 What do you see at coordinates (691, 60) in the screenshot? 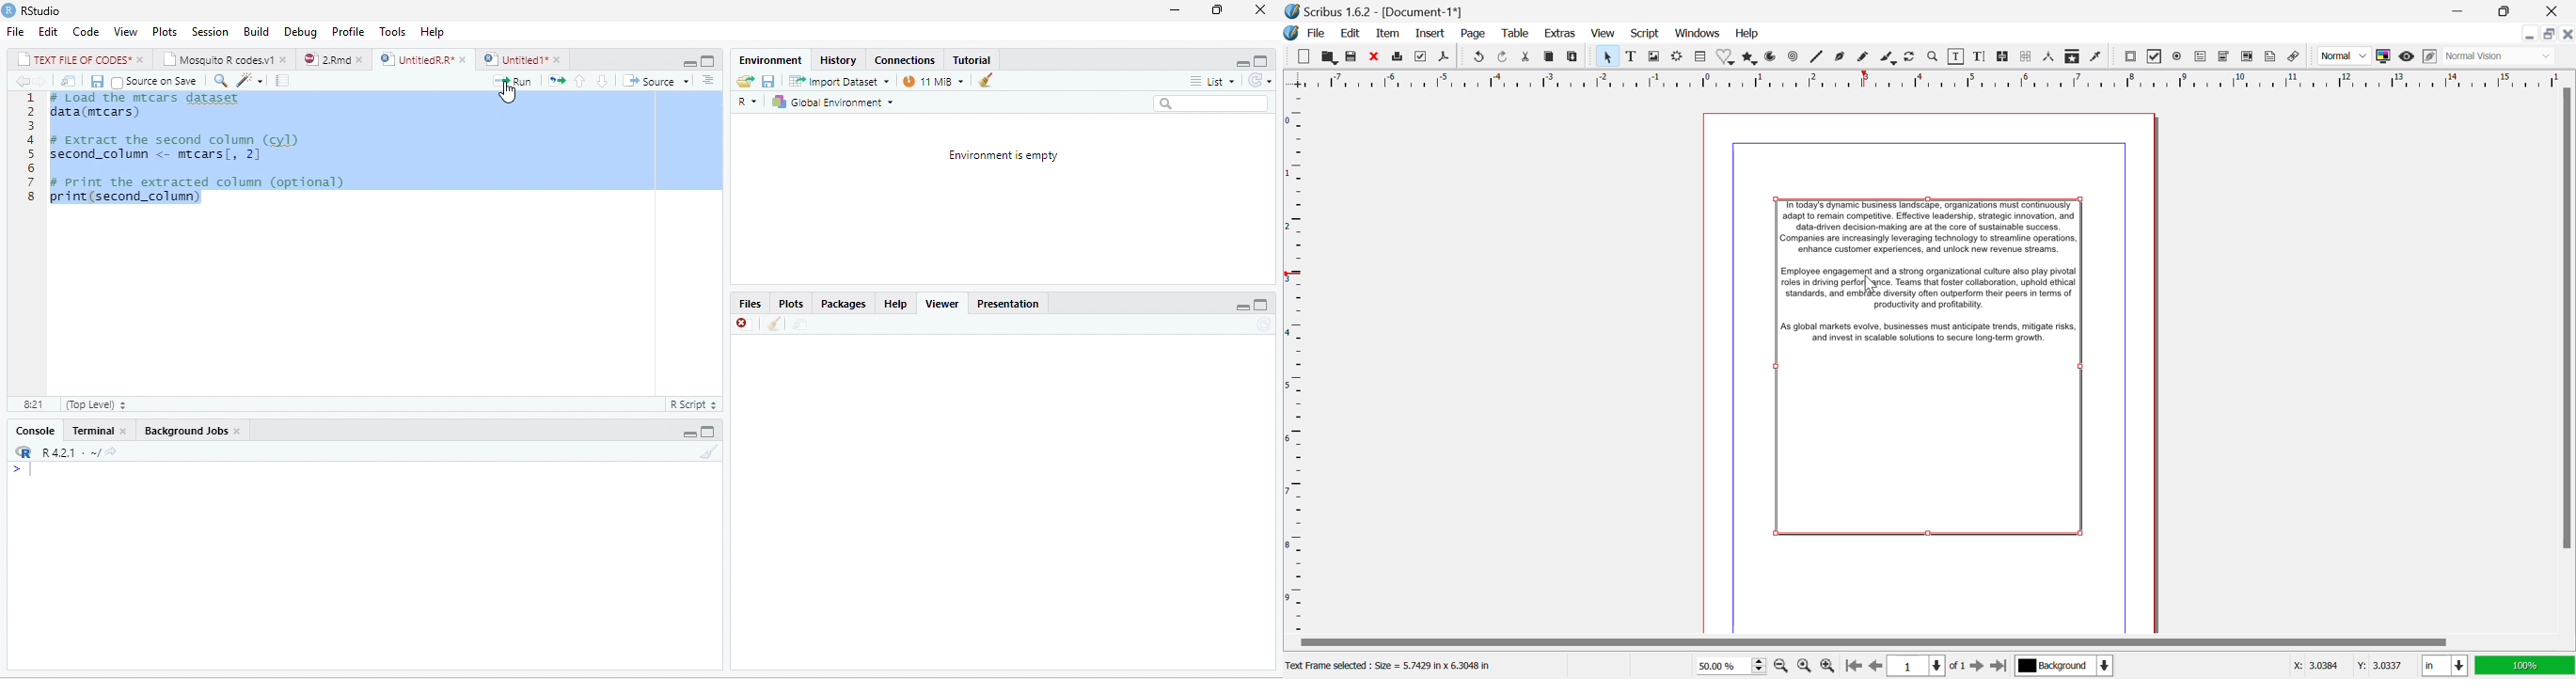
I see `maximize` at bounding box center [691, 60].